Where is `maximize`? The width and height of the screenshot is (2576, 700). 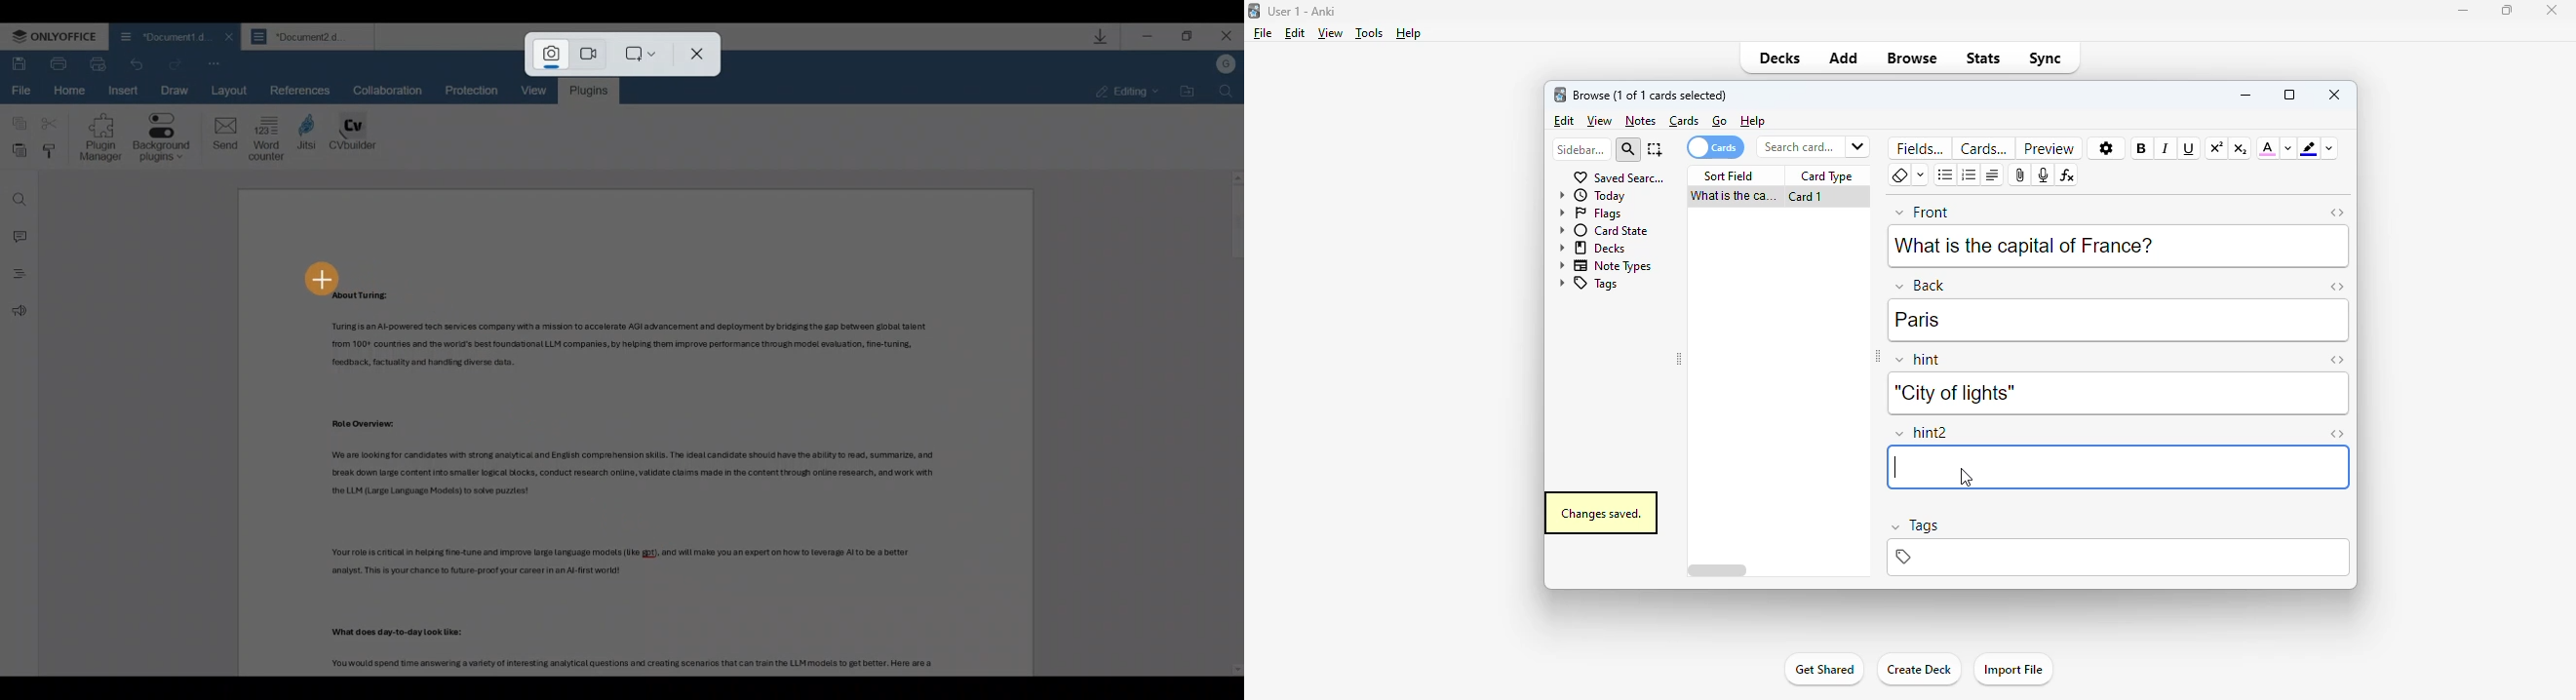 maximize is located at coordinates (2289, 95).